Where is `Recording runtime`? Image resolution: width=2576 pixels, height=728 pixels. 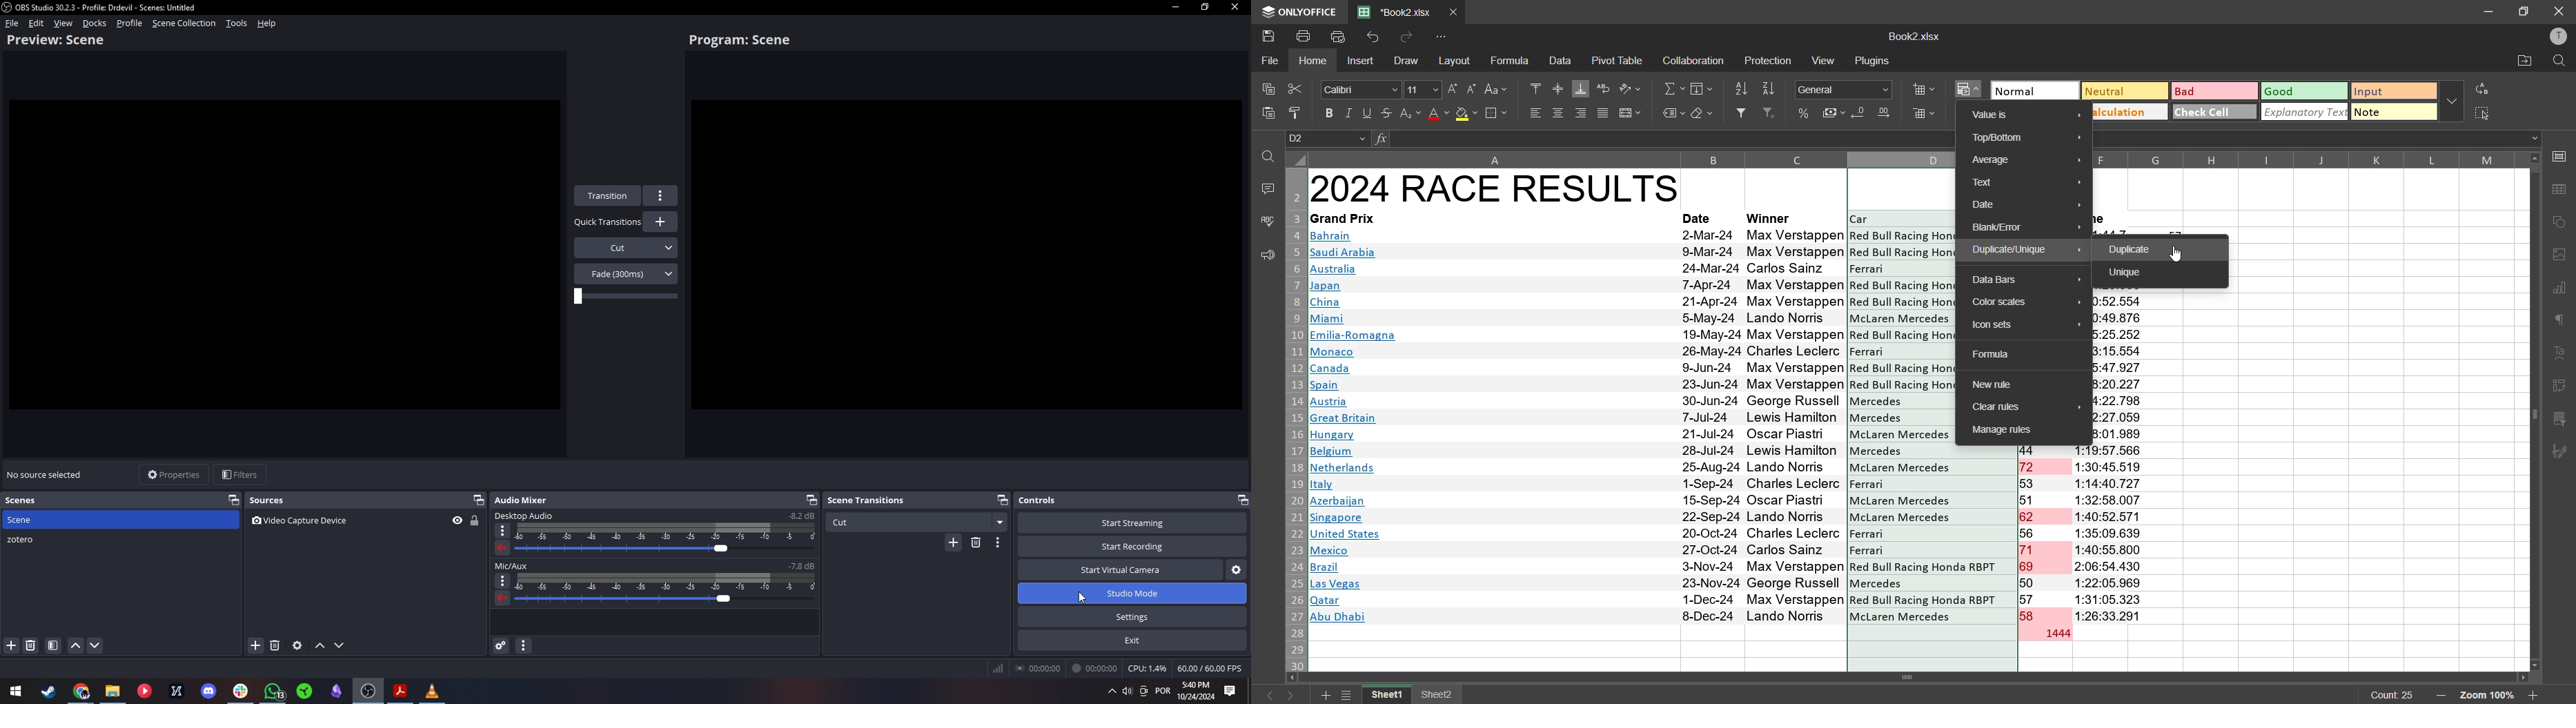 Recording runtime is located at coordinates (1096, 667).